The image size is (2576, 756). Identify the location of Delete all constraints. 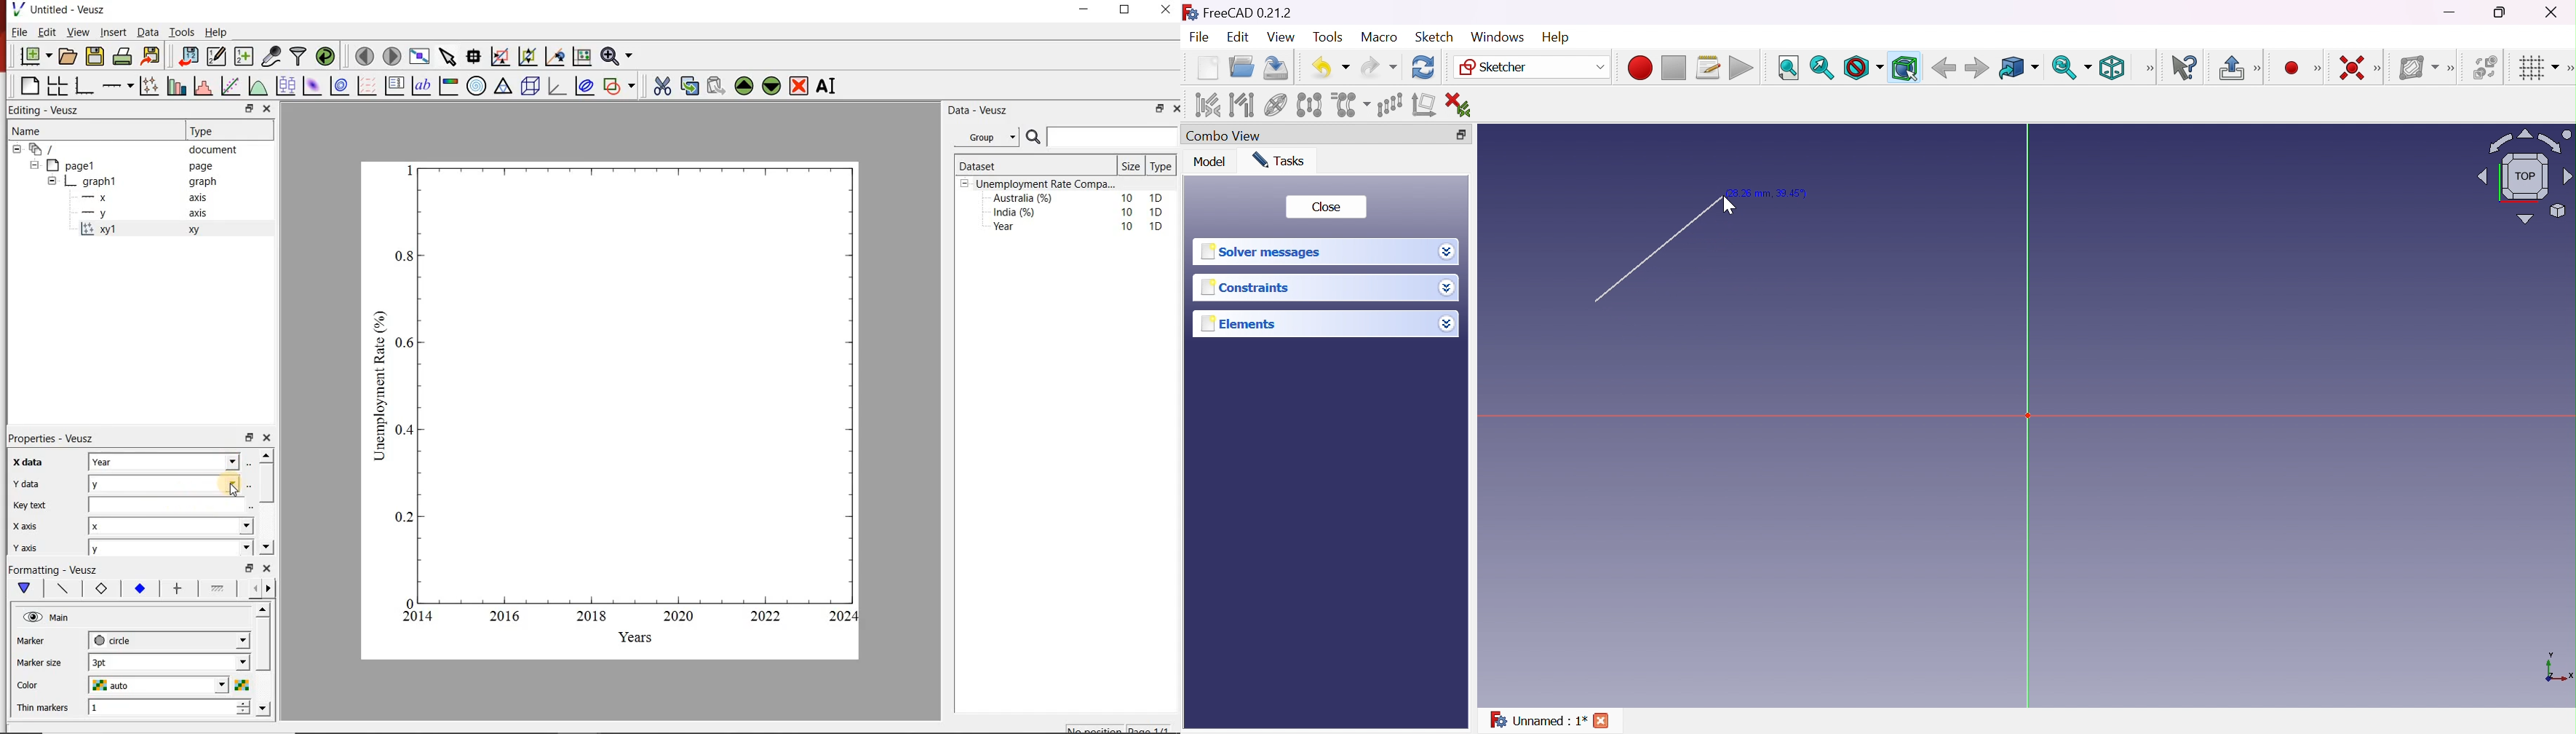
(1463, 104).